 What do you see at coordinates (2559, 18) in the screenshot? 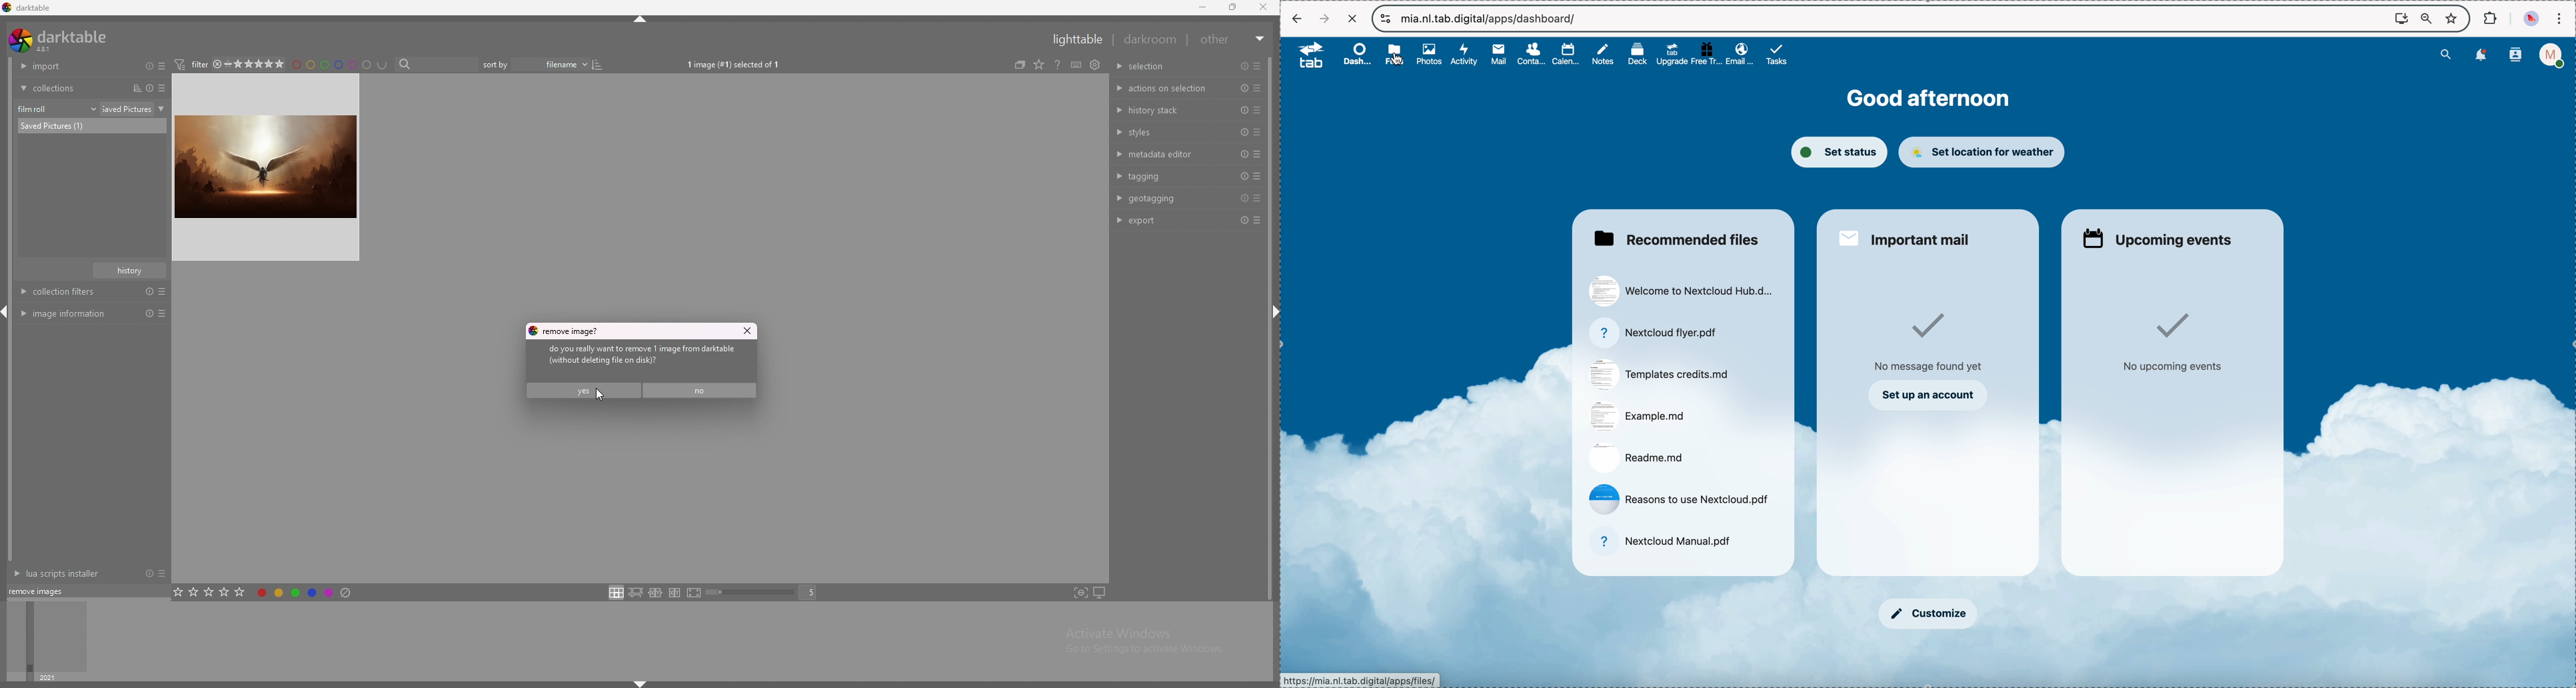
I see `customize and control Google Chrome` at bounding box center [2559, 18].